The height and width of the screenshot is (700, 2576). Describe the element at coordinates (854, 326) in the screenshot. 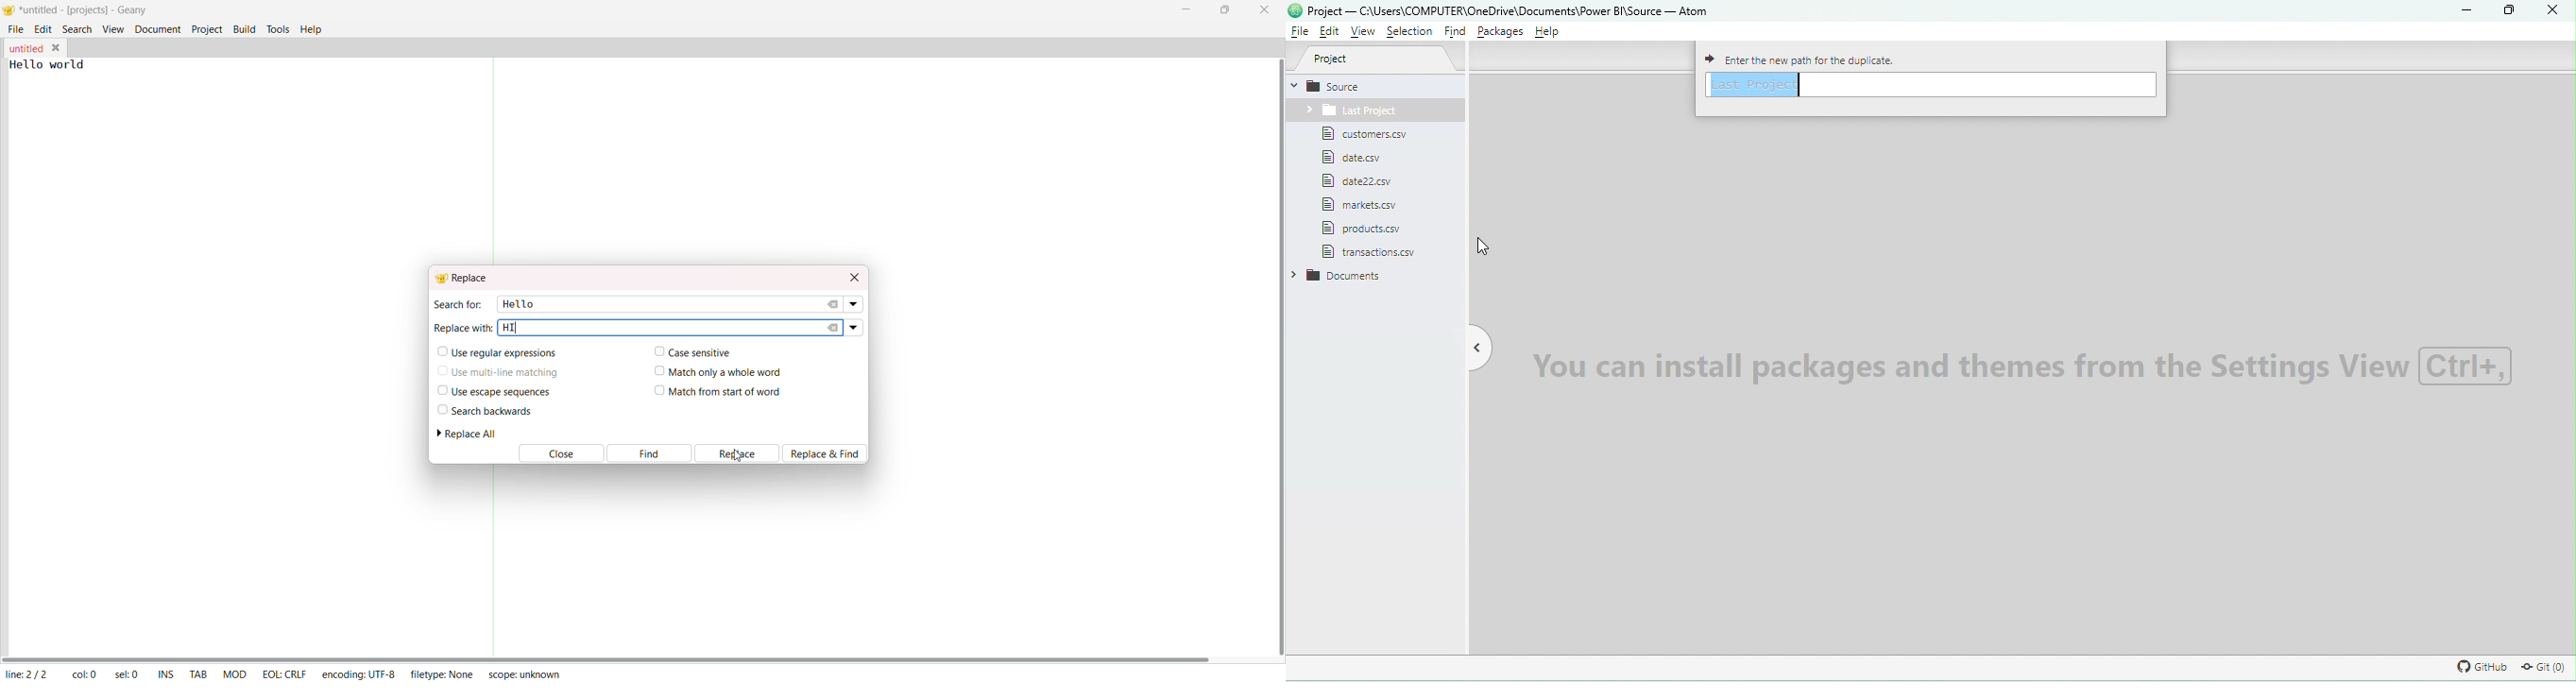

I see `replace dropdown` at that location.